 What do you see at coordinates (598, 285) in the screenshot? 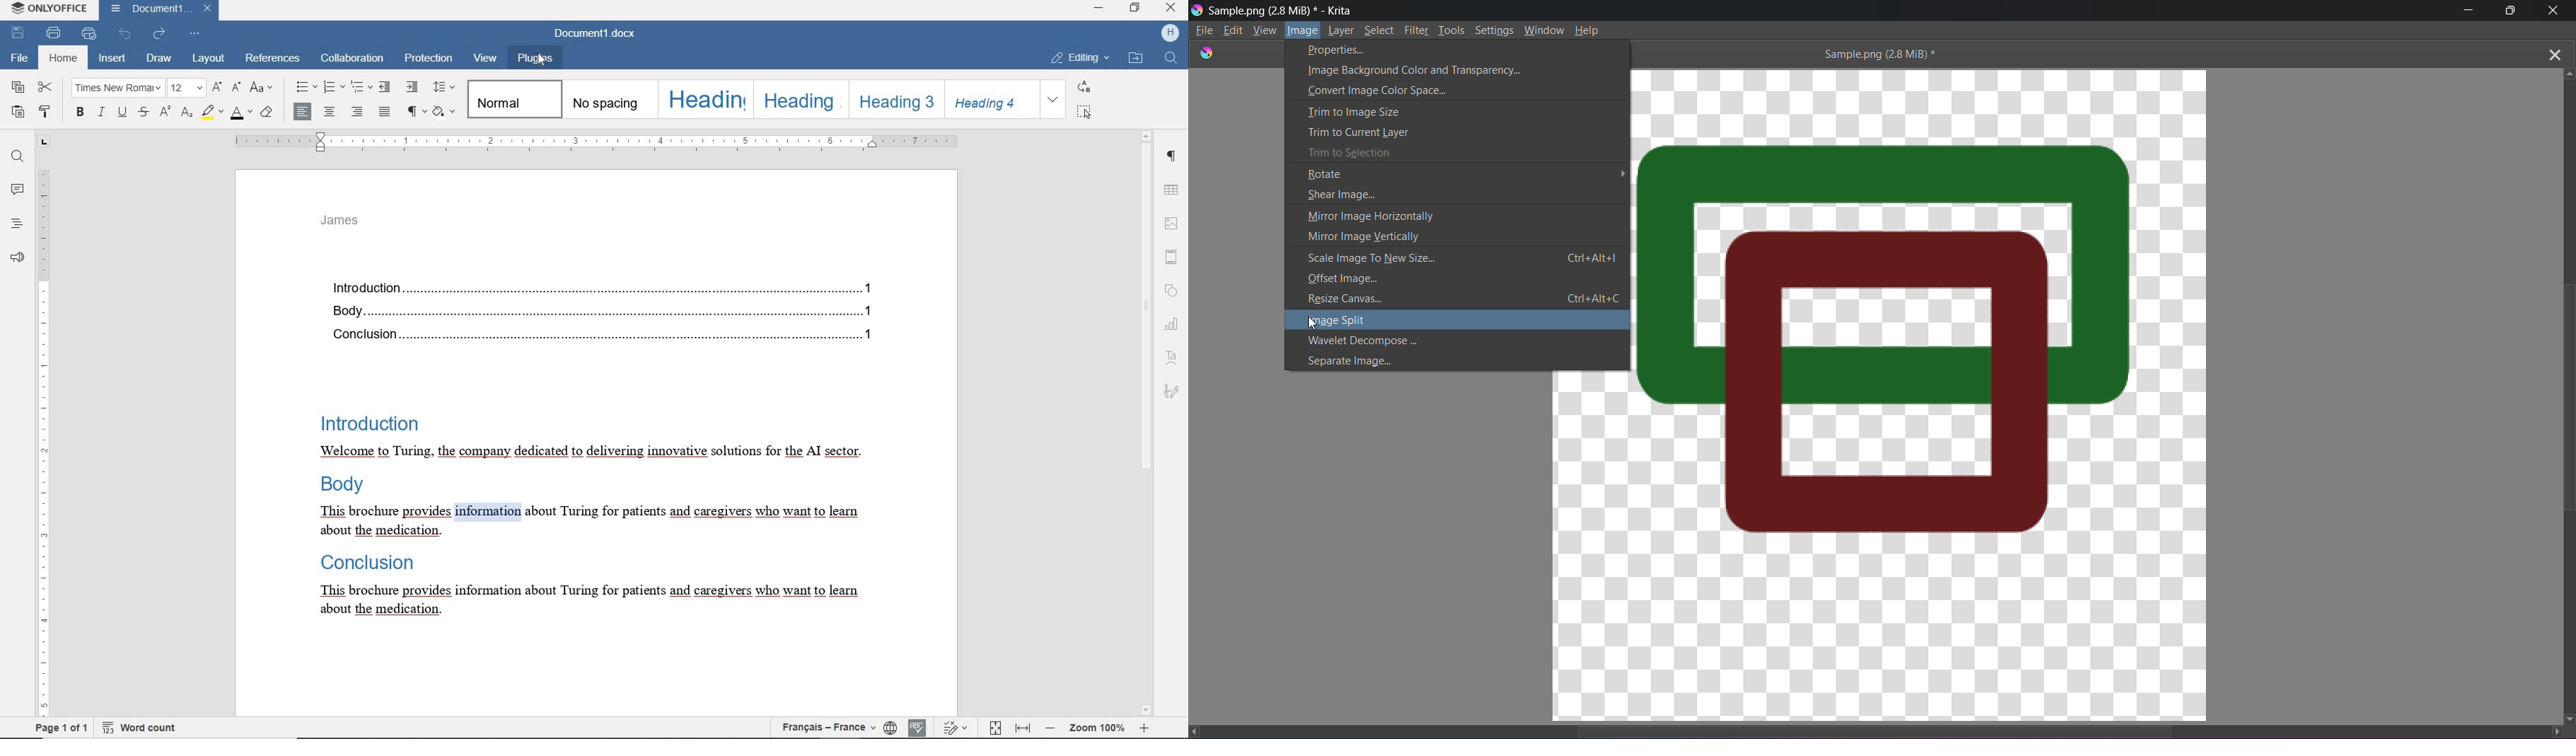
I see `Introduction...1` at bounding box center [598, 285].